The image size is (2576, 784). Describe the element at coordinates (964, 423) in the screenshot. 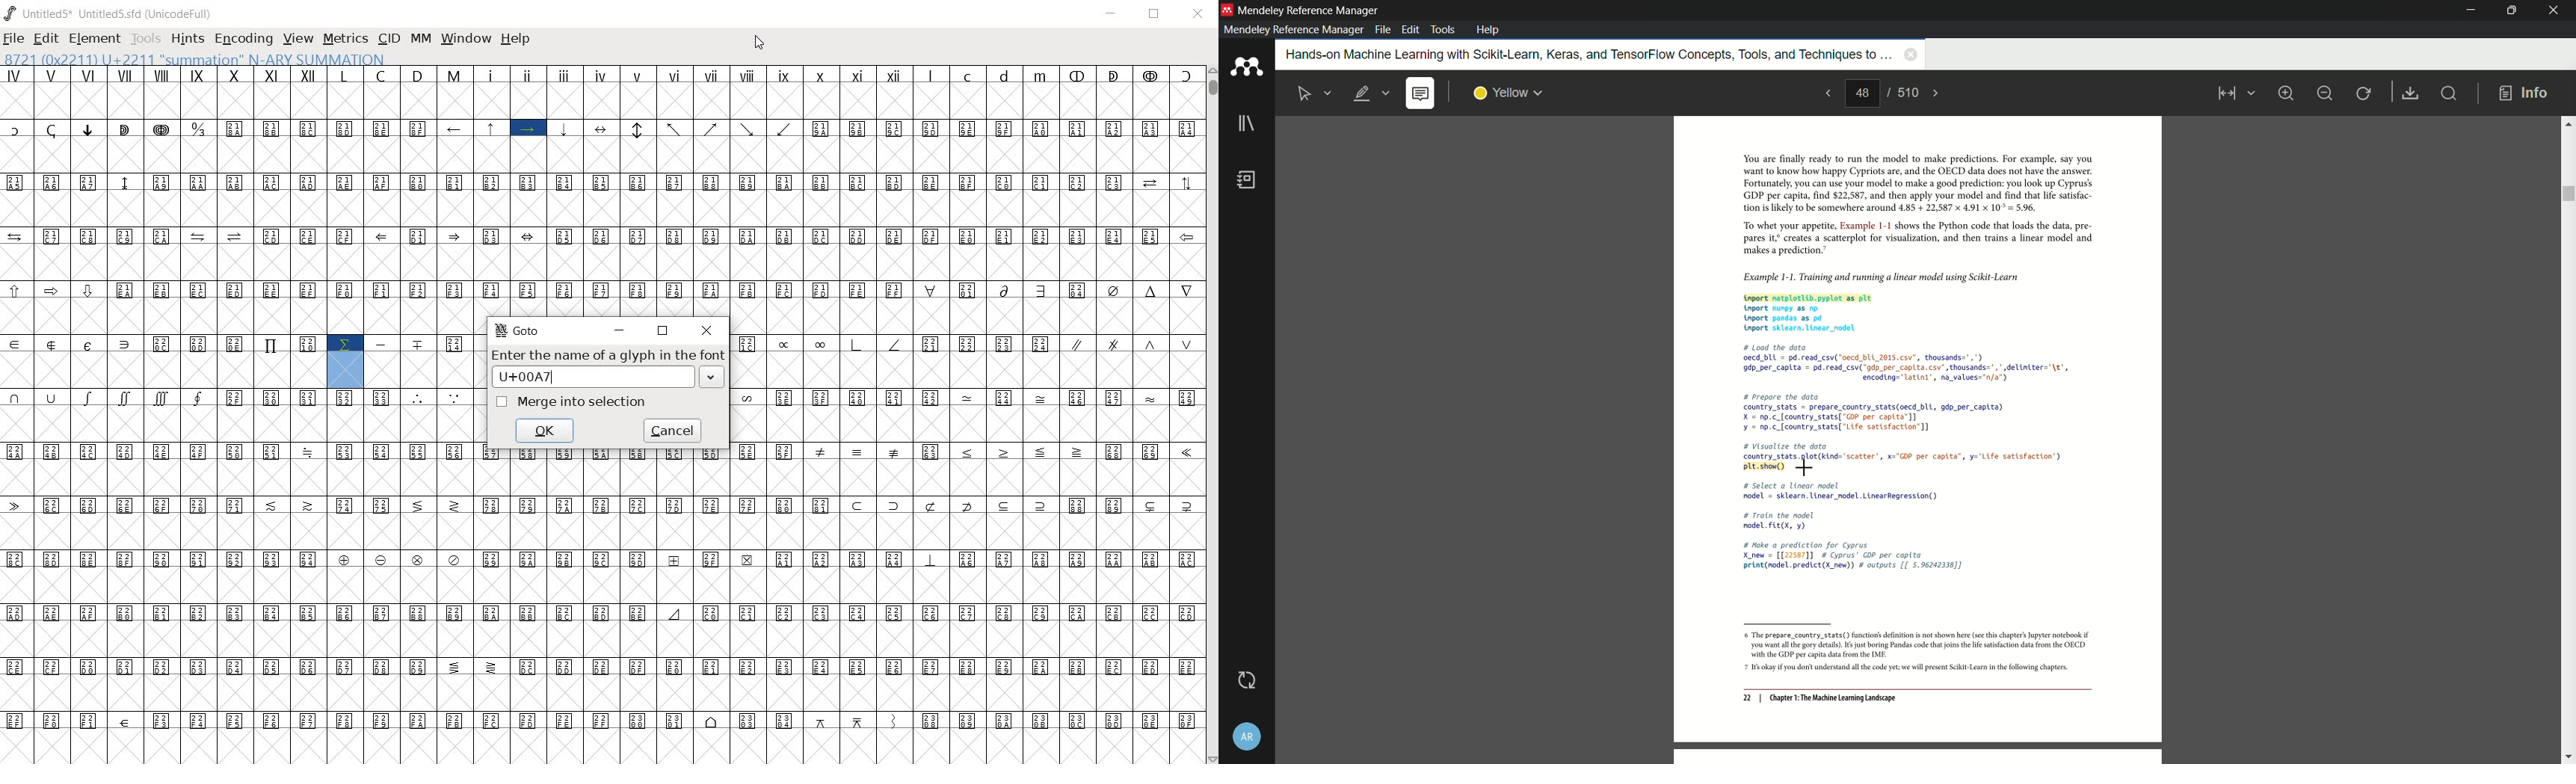

I see `empty cells` at that location.